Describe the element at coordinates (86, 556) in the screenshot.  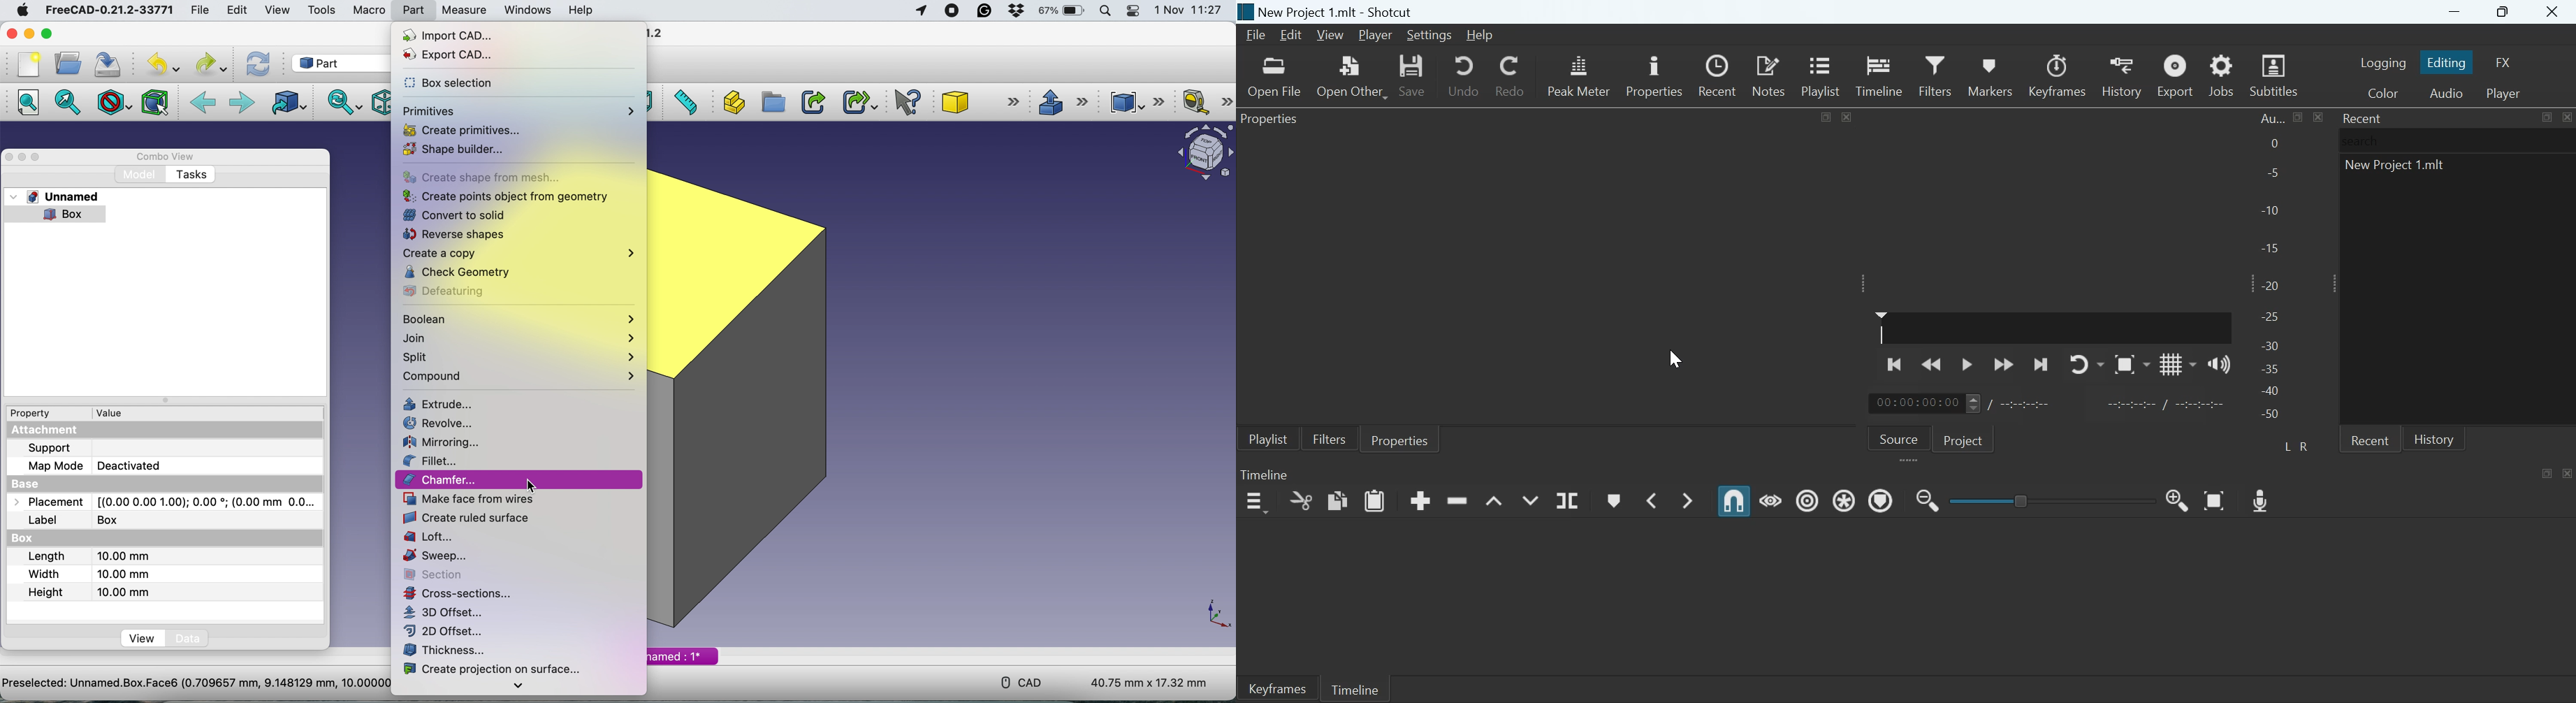
I see `length` at that location.